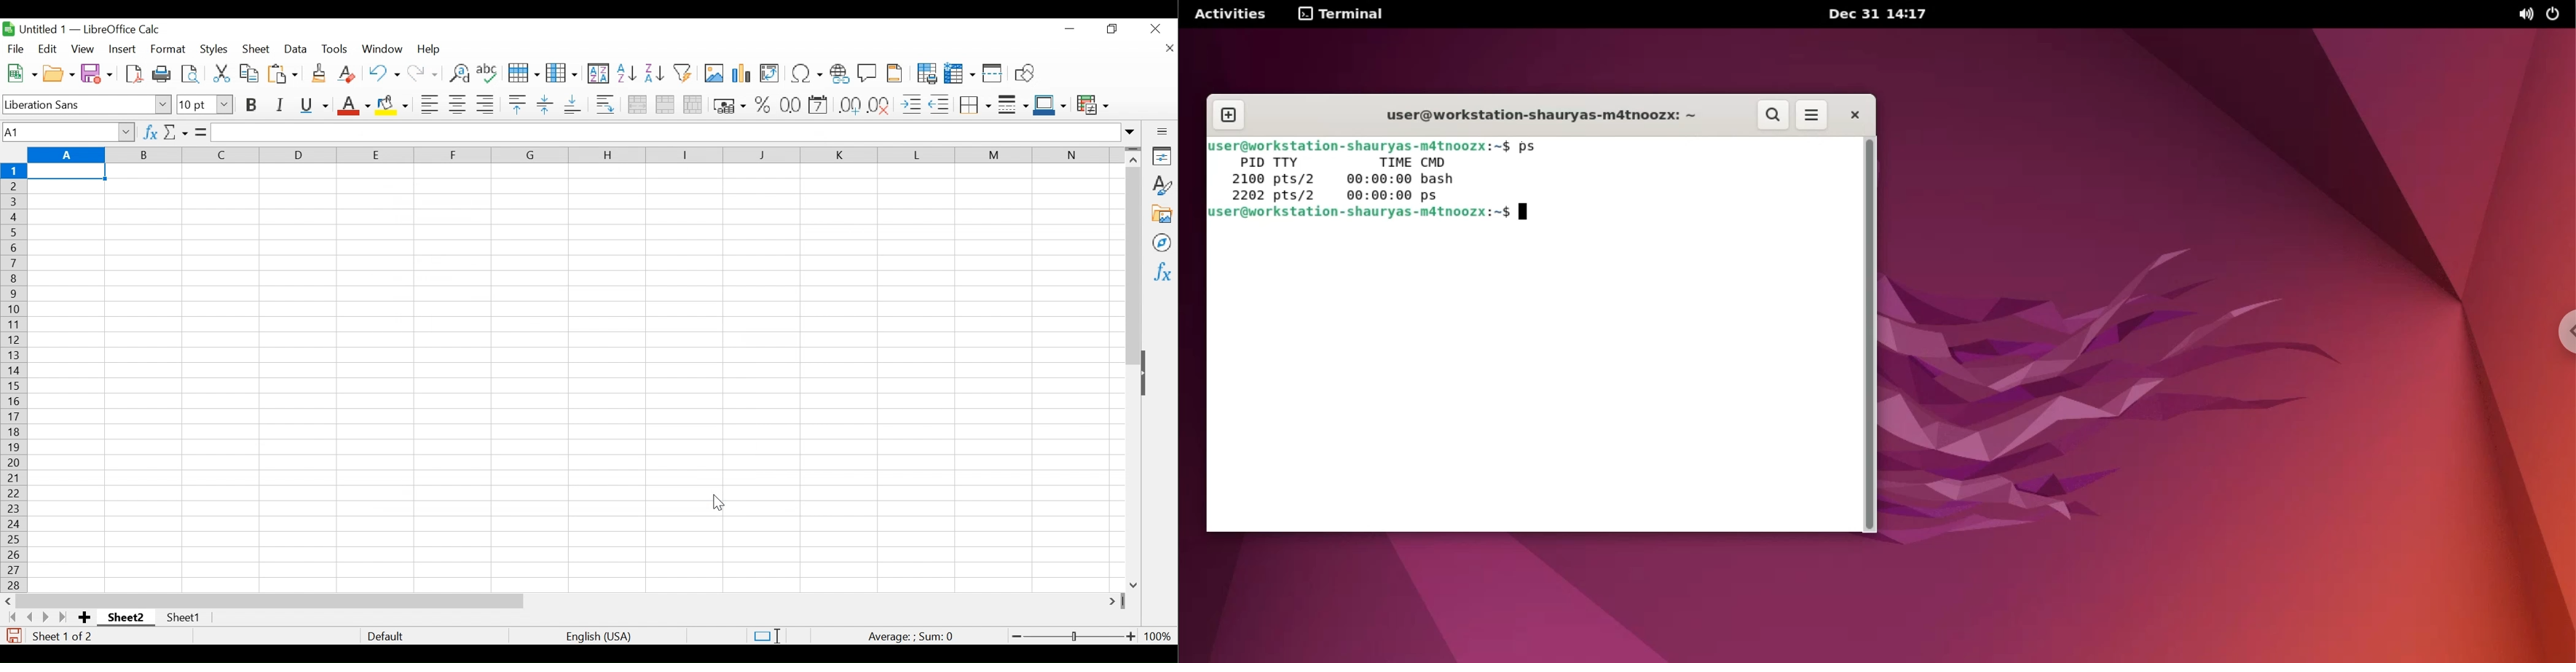 The width and height of the screenshot is (2576, 672). I want to click on Open, so click(60, 73).